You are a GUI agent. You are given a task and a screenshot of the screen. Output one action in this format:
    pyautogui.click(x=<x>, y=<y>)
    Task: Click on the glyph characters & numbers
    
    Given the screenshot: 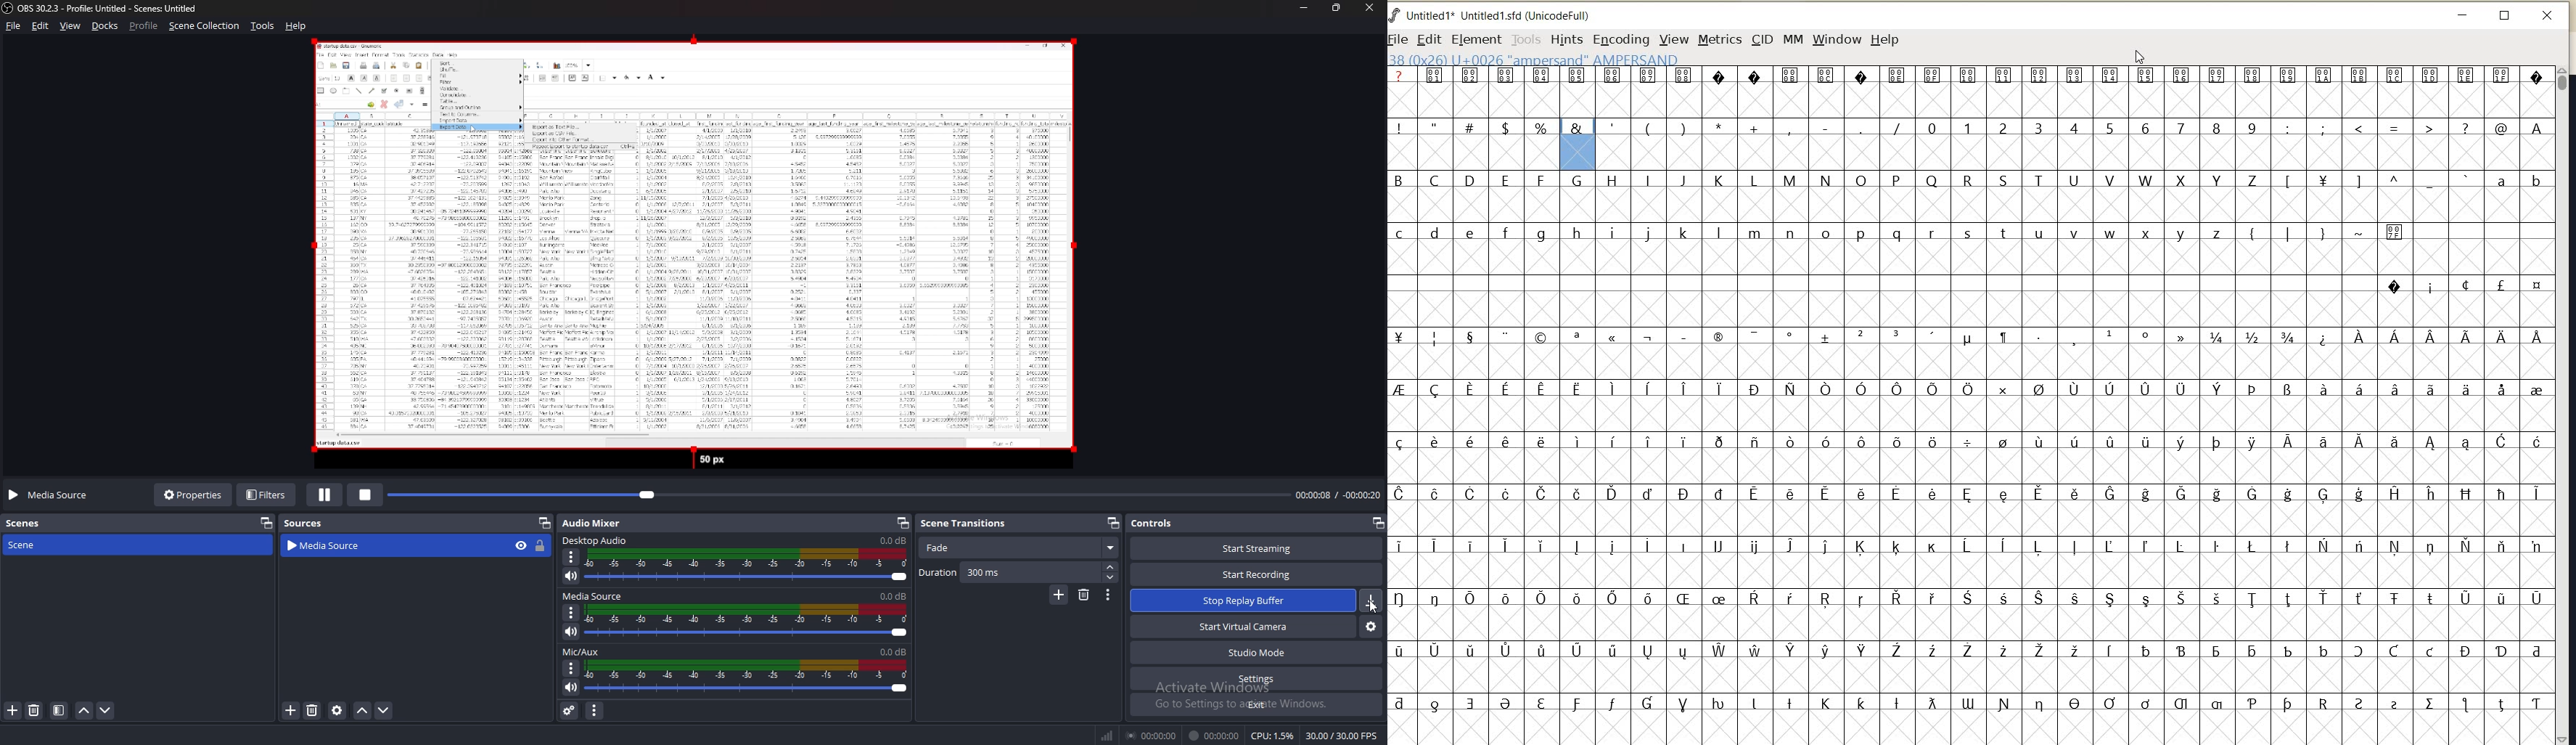 What is the action you would take?
    pyautogui.click(x=2055, y=450)
    